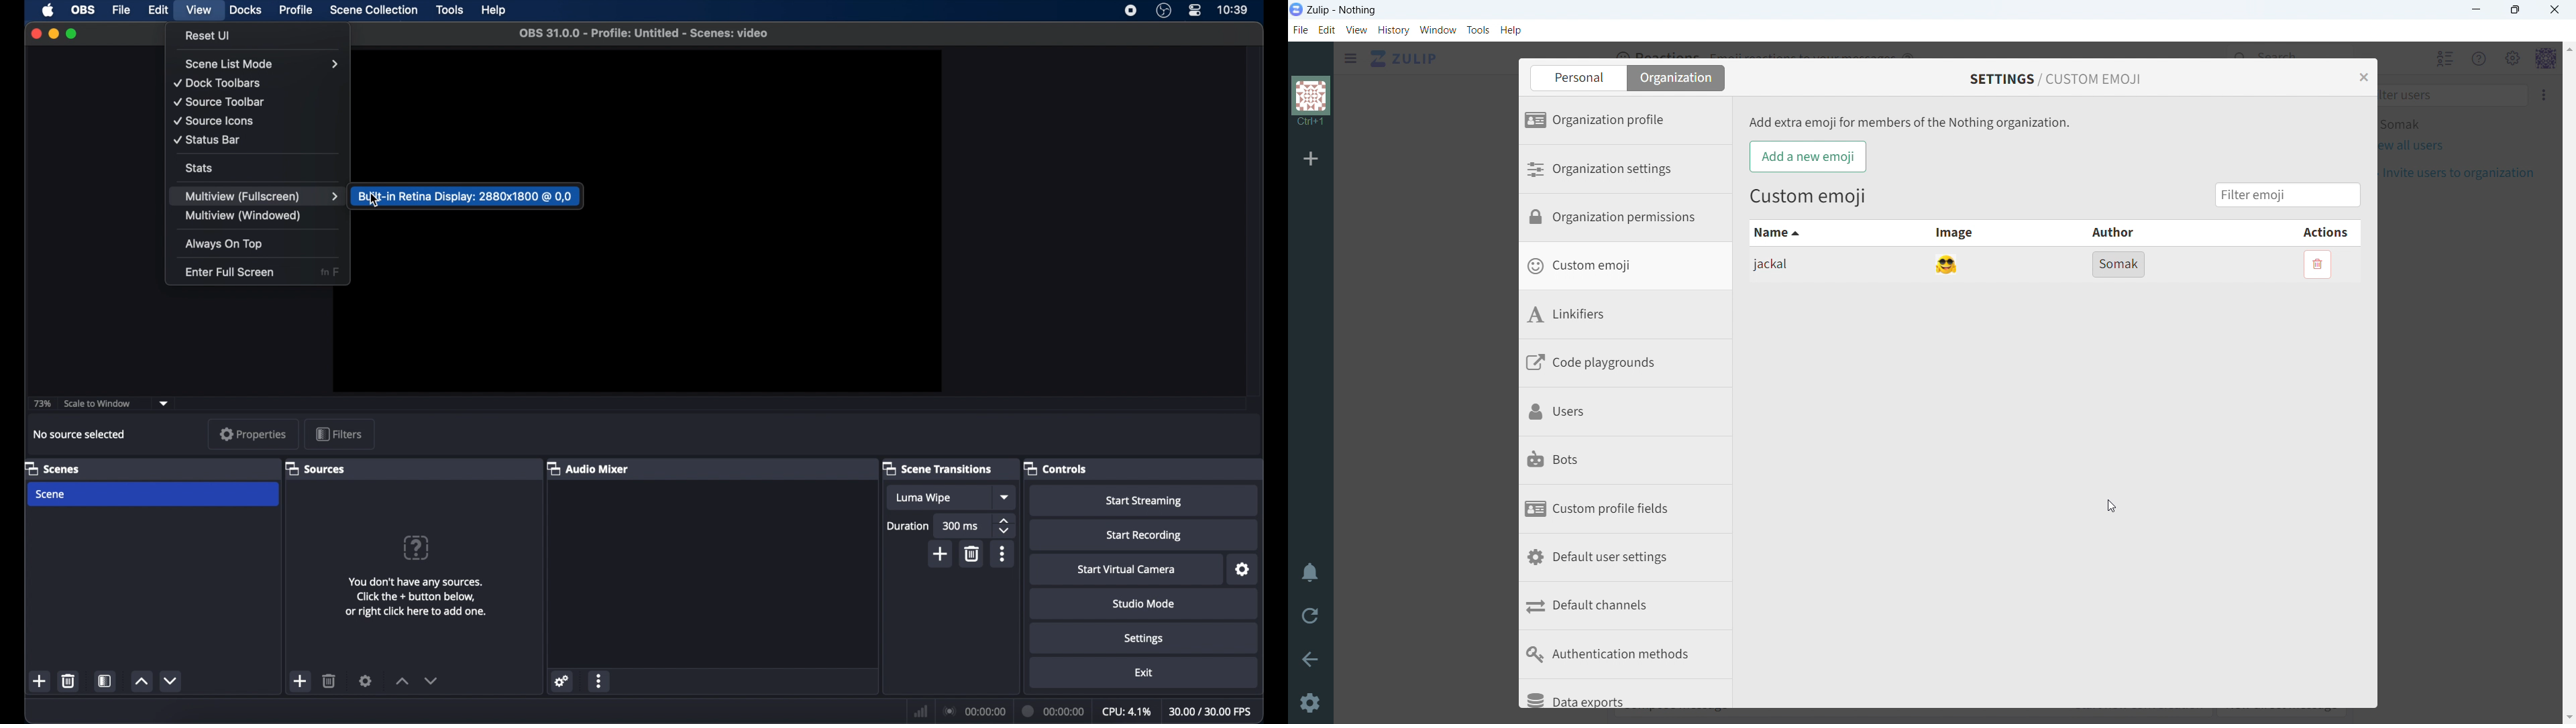 The height and width of the screenshot is (728, 2576). What do you see at coordinates (242, 215) in the screenshot?
I see `multiview (windowed)` at bounding box center [242, 215].